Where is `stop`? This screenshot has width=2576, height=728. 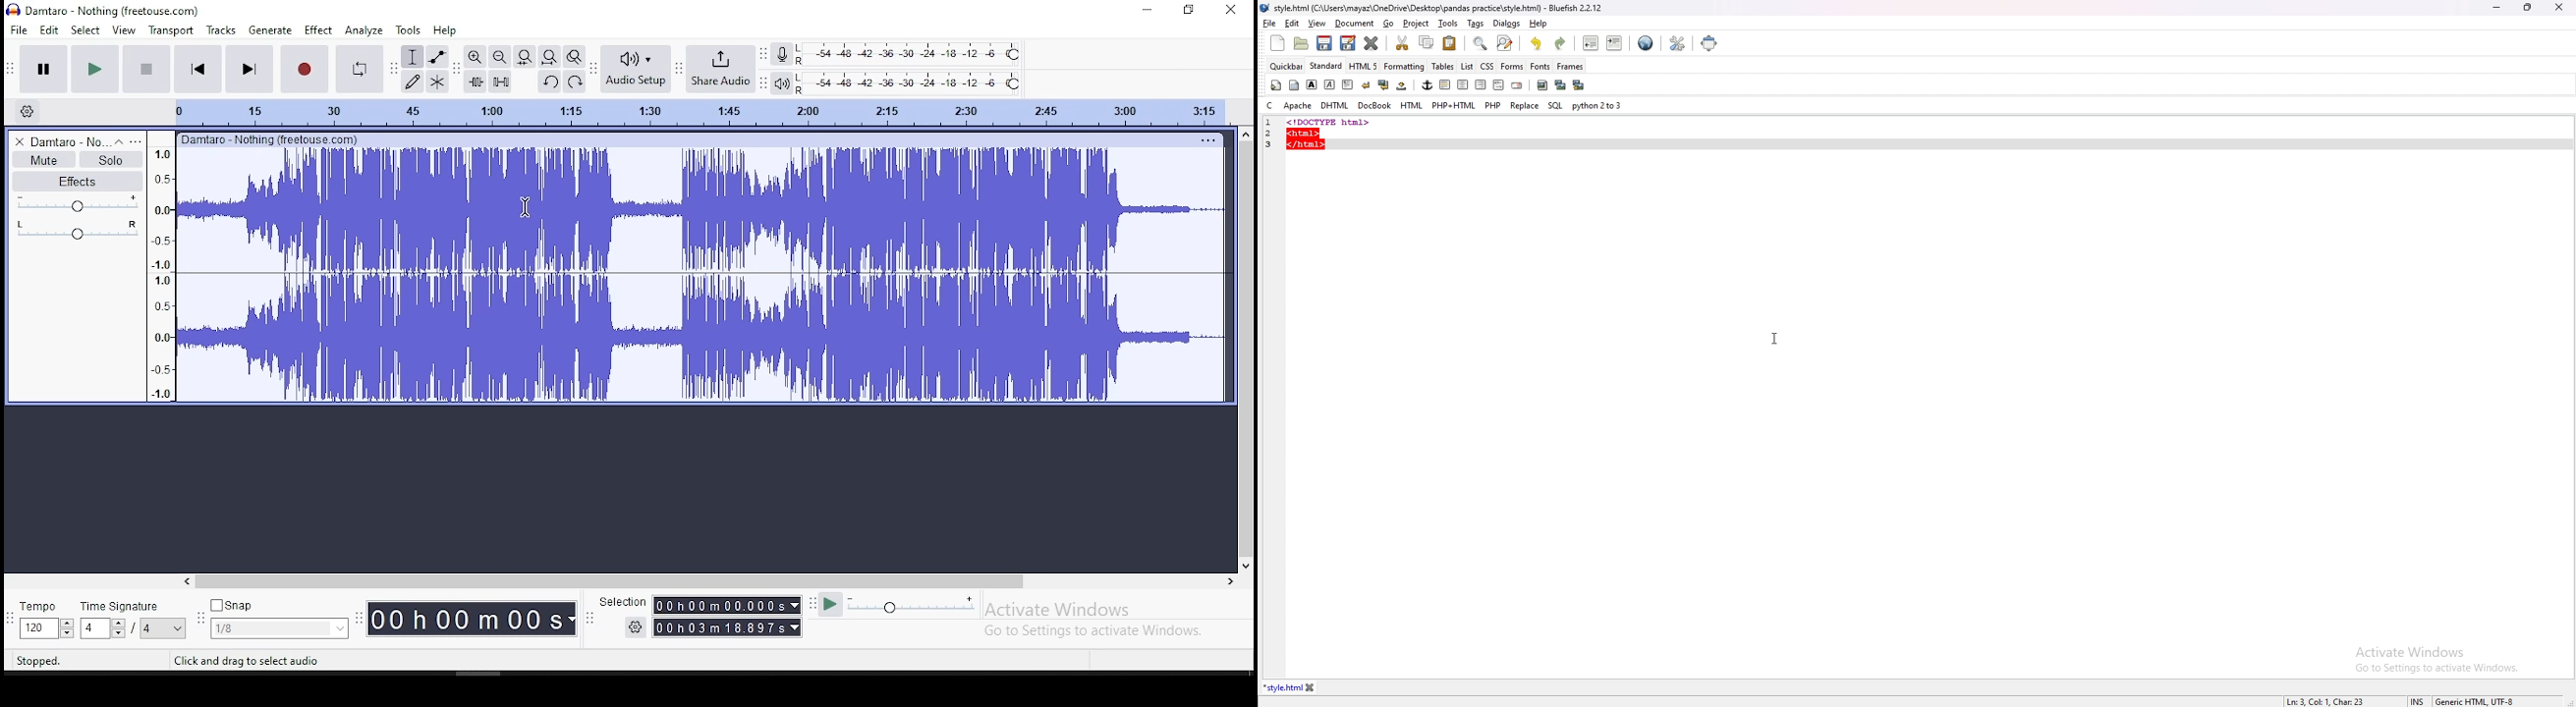
stop is located at coordinates (148, 69).